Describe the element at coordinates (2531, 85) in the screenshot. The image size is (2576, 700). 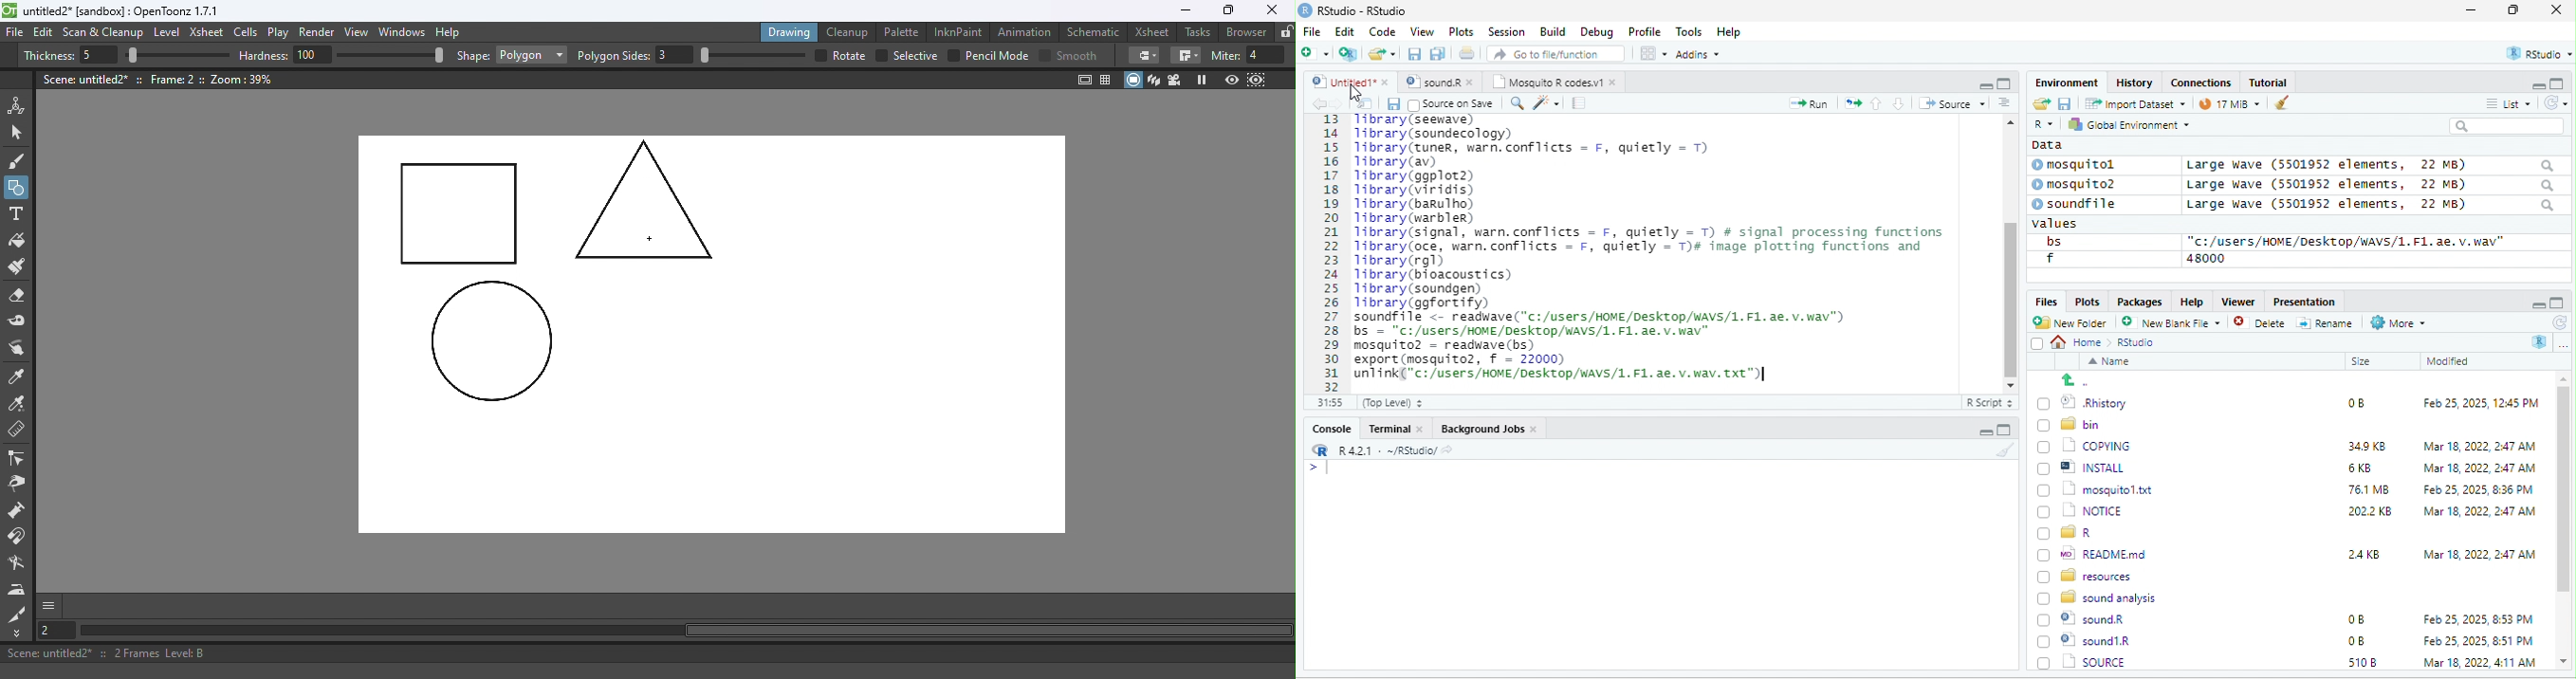
I see `minimize` at that location.